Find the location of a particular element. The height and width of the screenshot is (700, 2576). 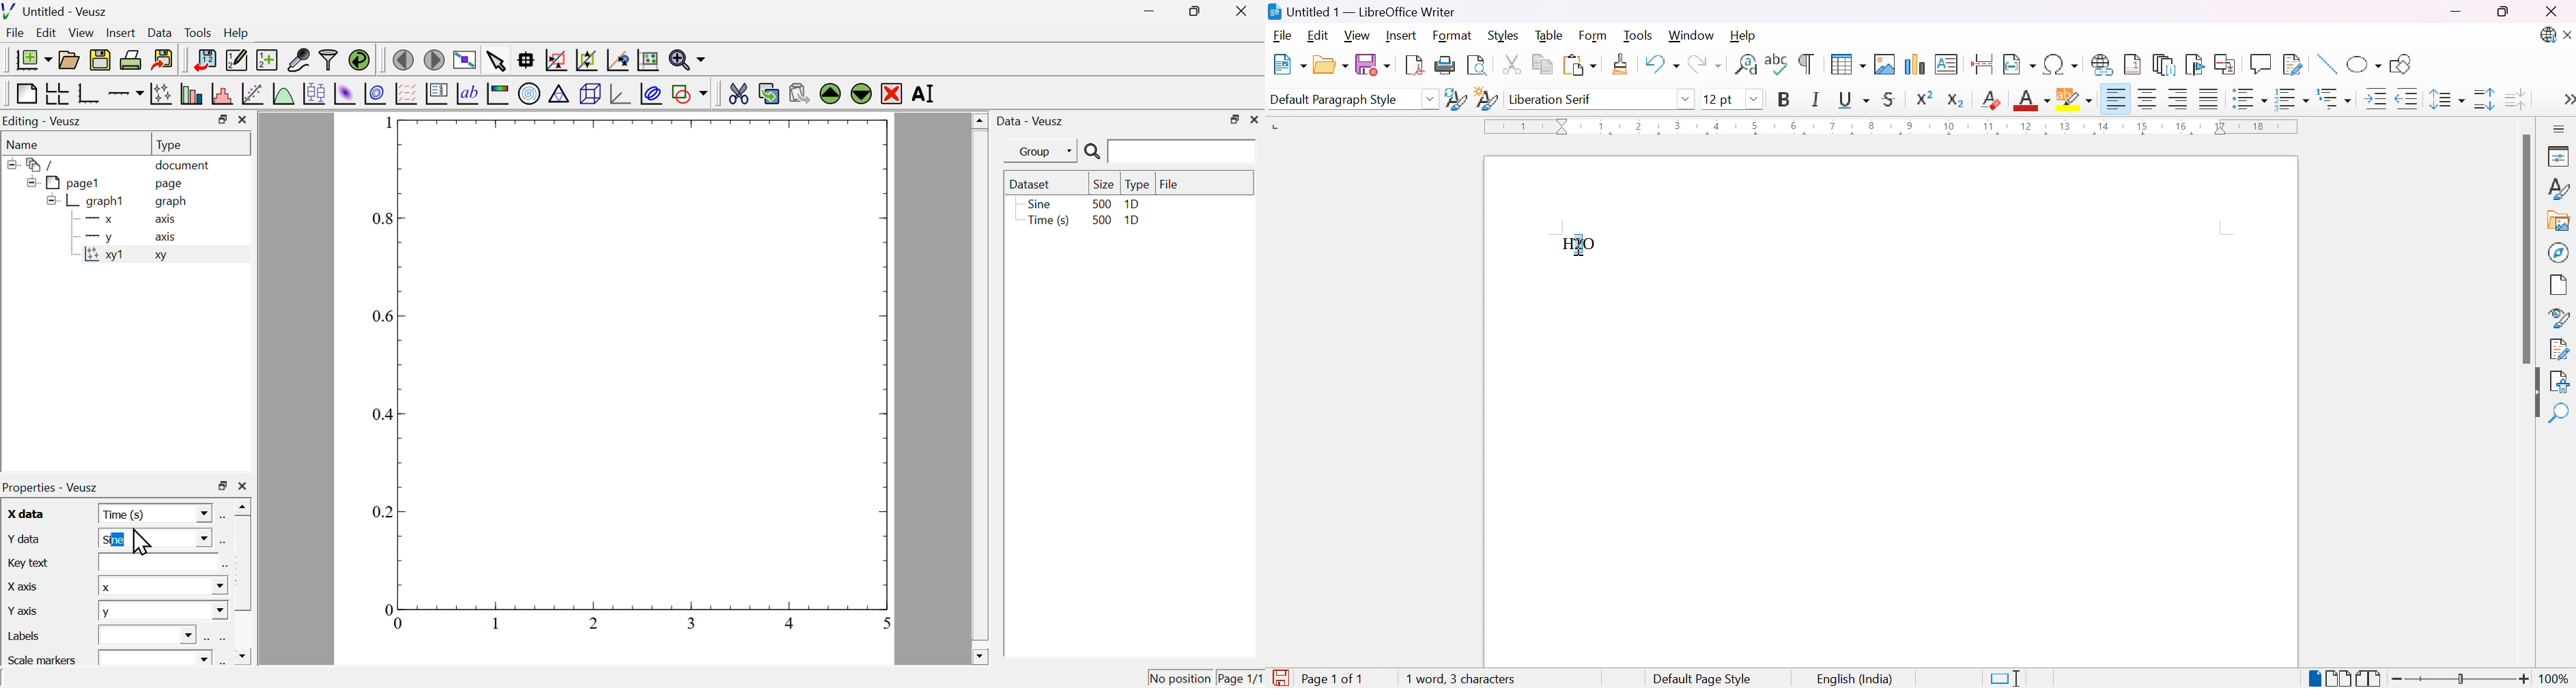

open a document is located at coordinates (71, 59).